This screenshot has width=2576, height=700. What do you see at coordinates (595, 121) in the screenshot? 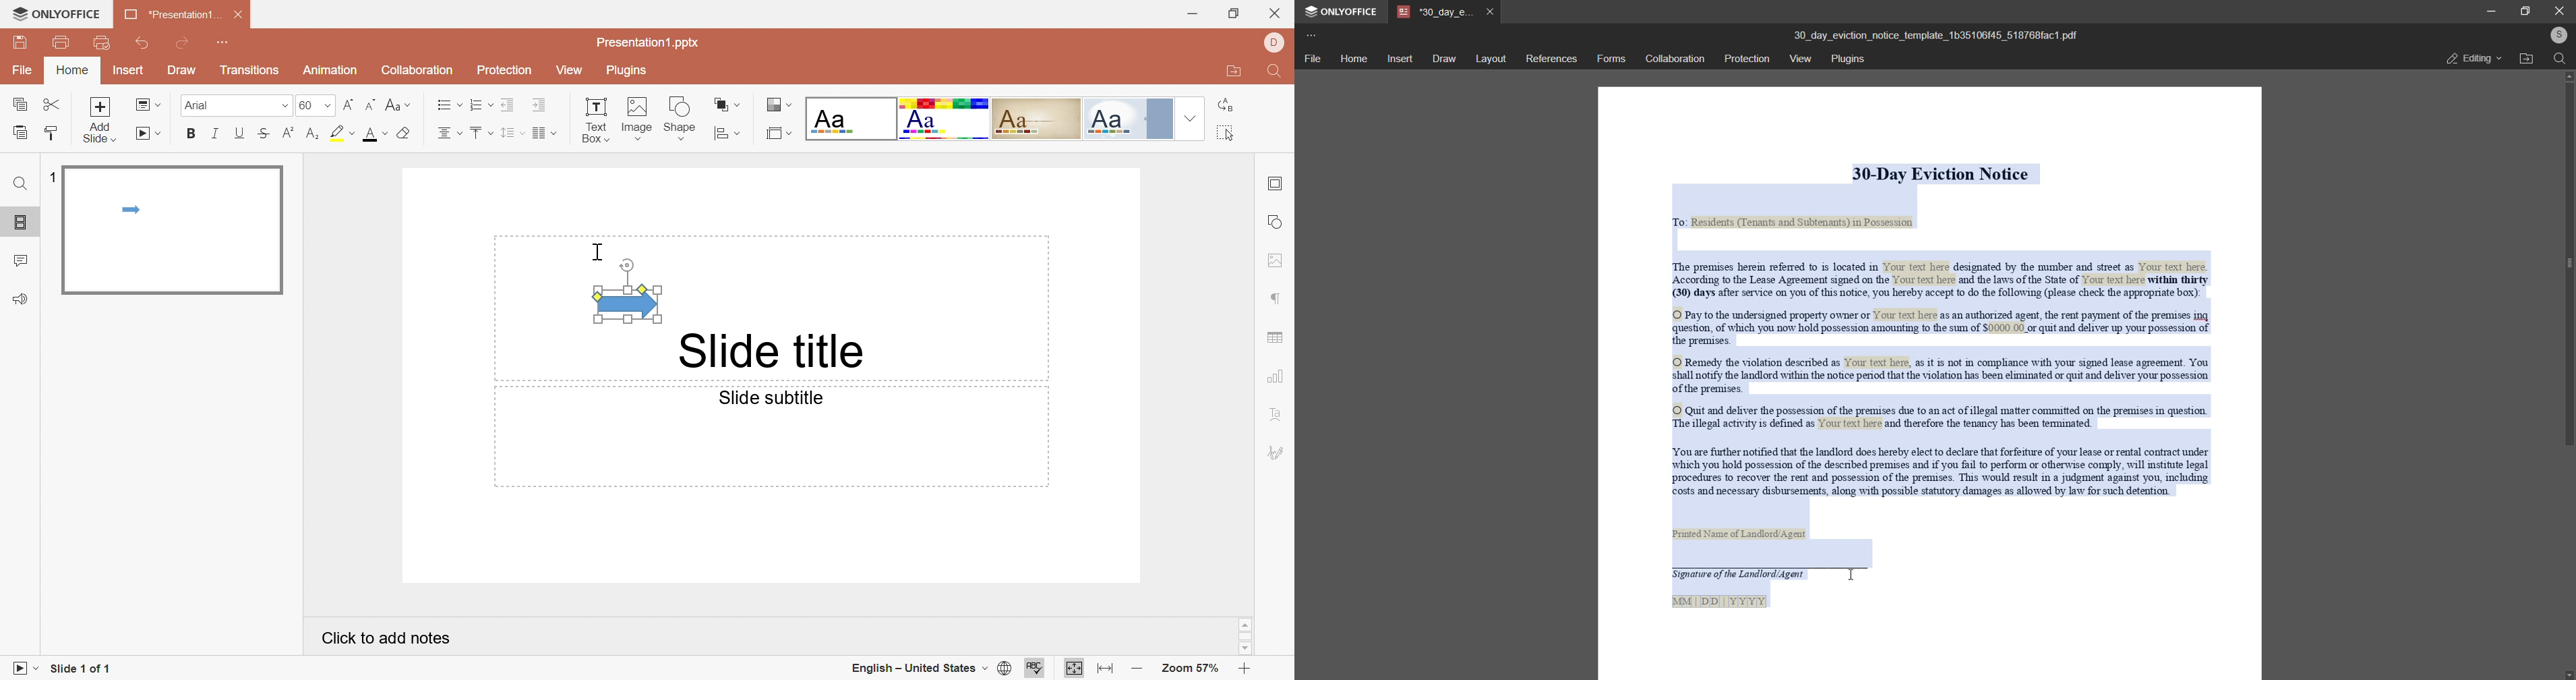
I see `Text box` at bounding box center [595, 121].